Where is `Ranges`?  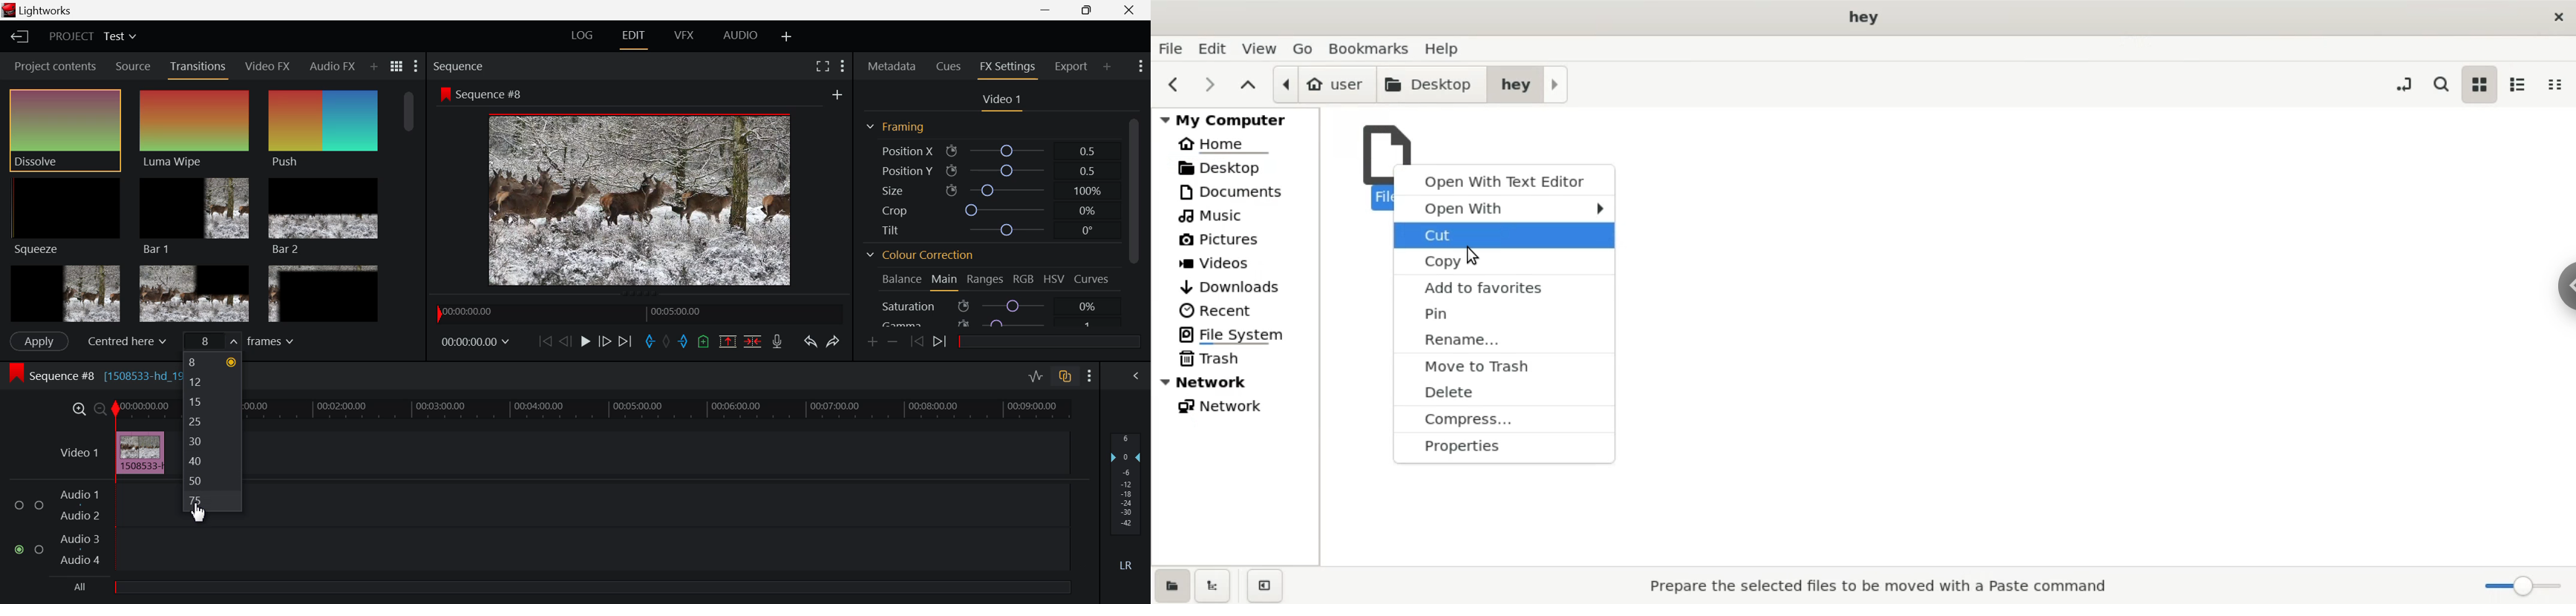
Ranges is located at coordinates (988, 280).